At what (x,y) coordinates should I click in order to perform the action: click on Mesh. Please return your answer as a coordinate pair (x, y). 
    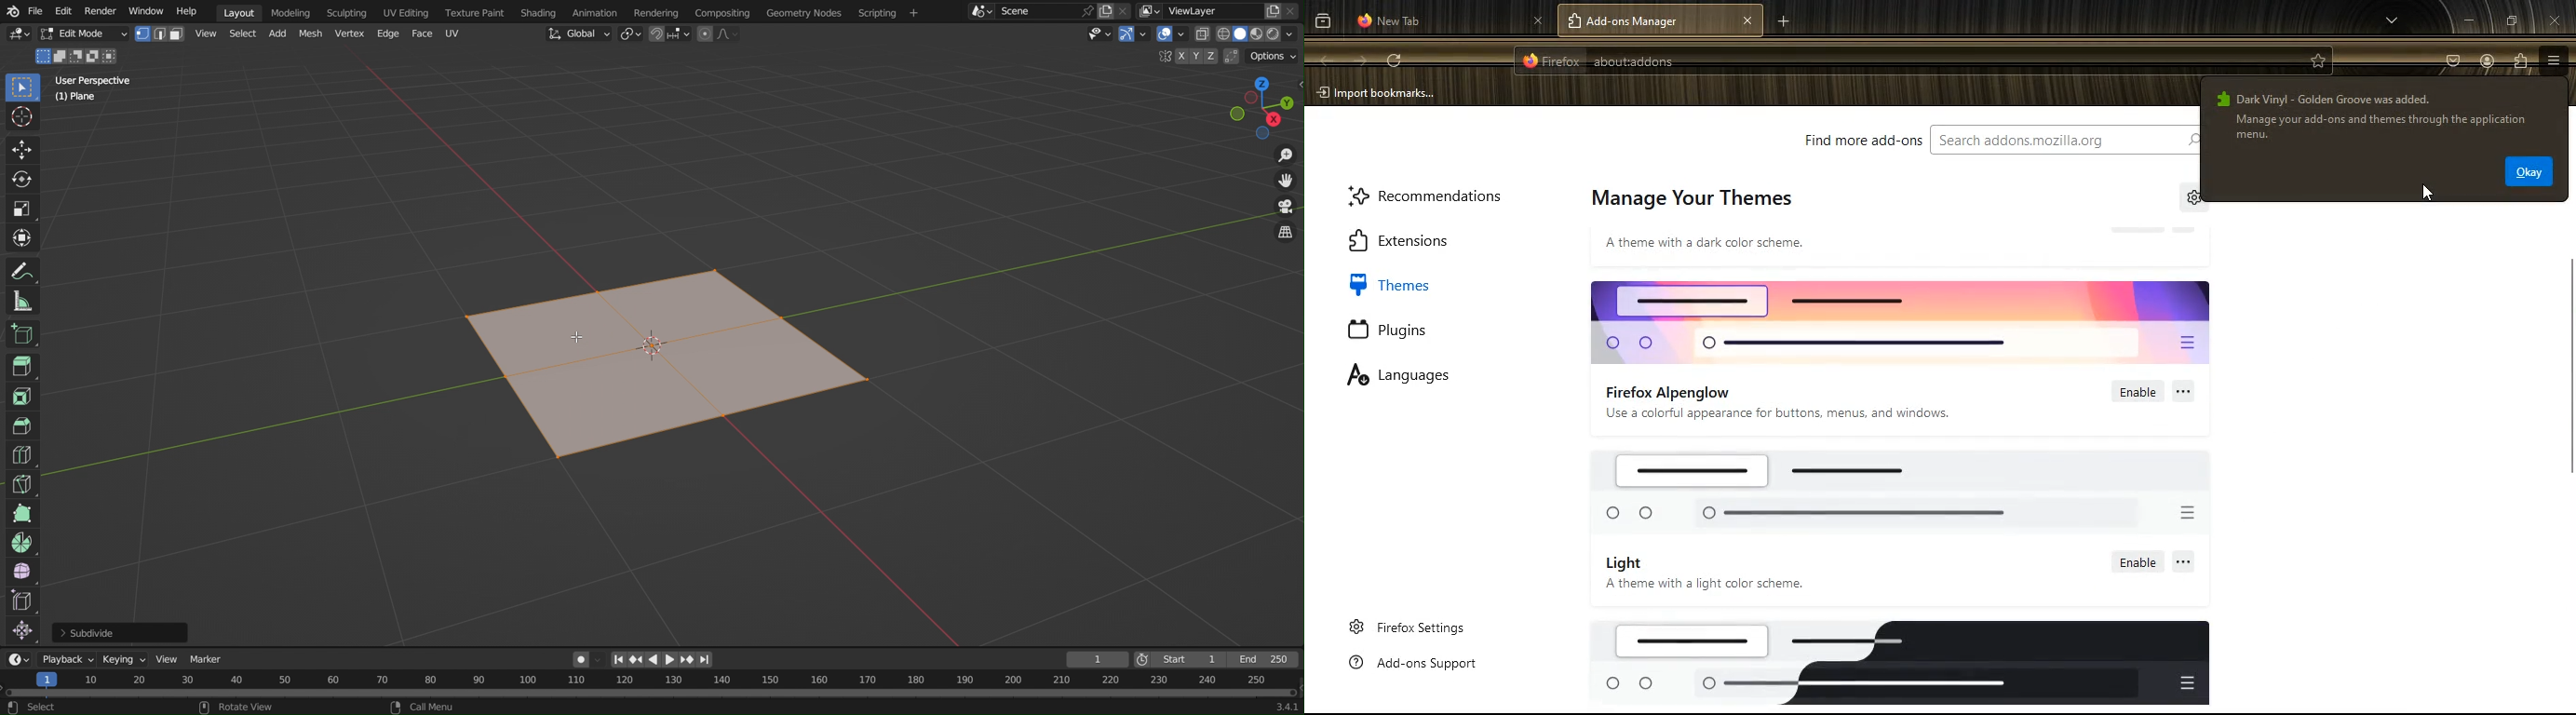
    Looking at the image, I should click on (311, 34).